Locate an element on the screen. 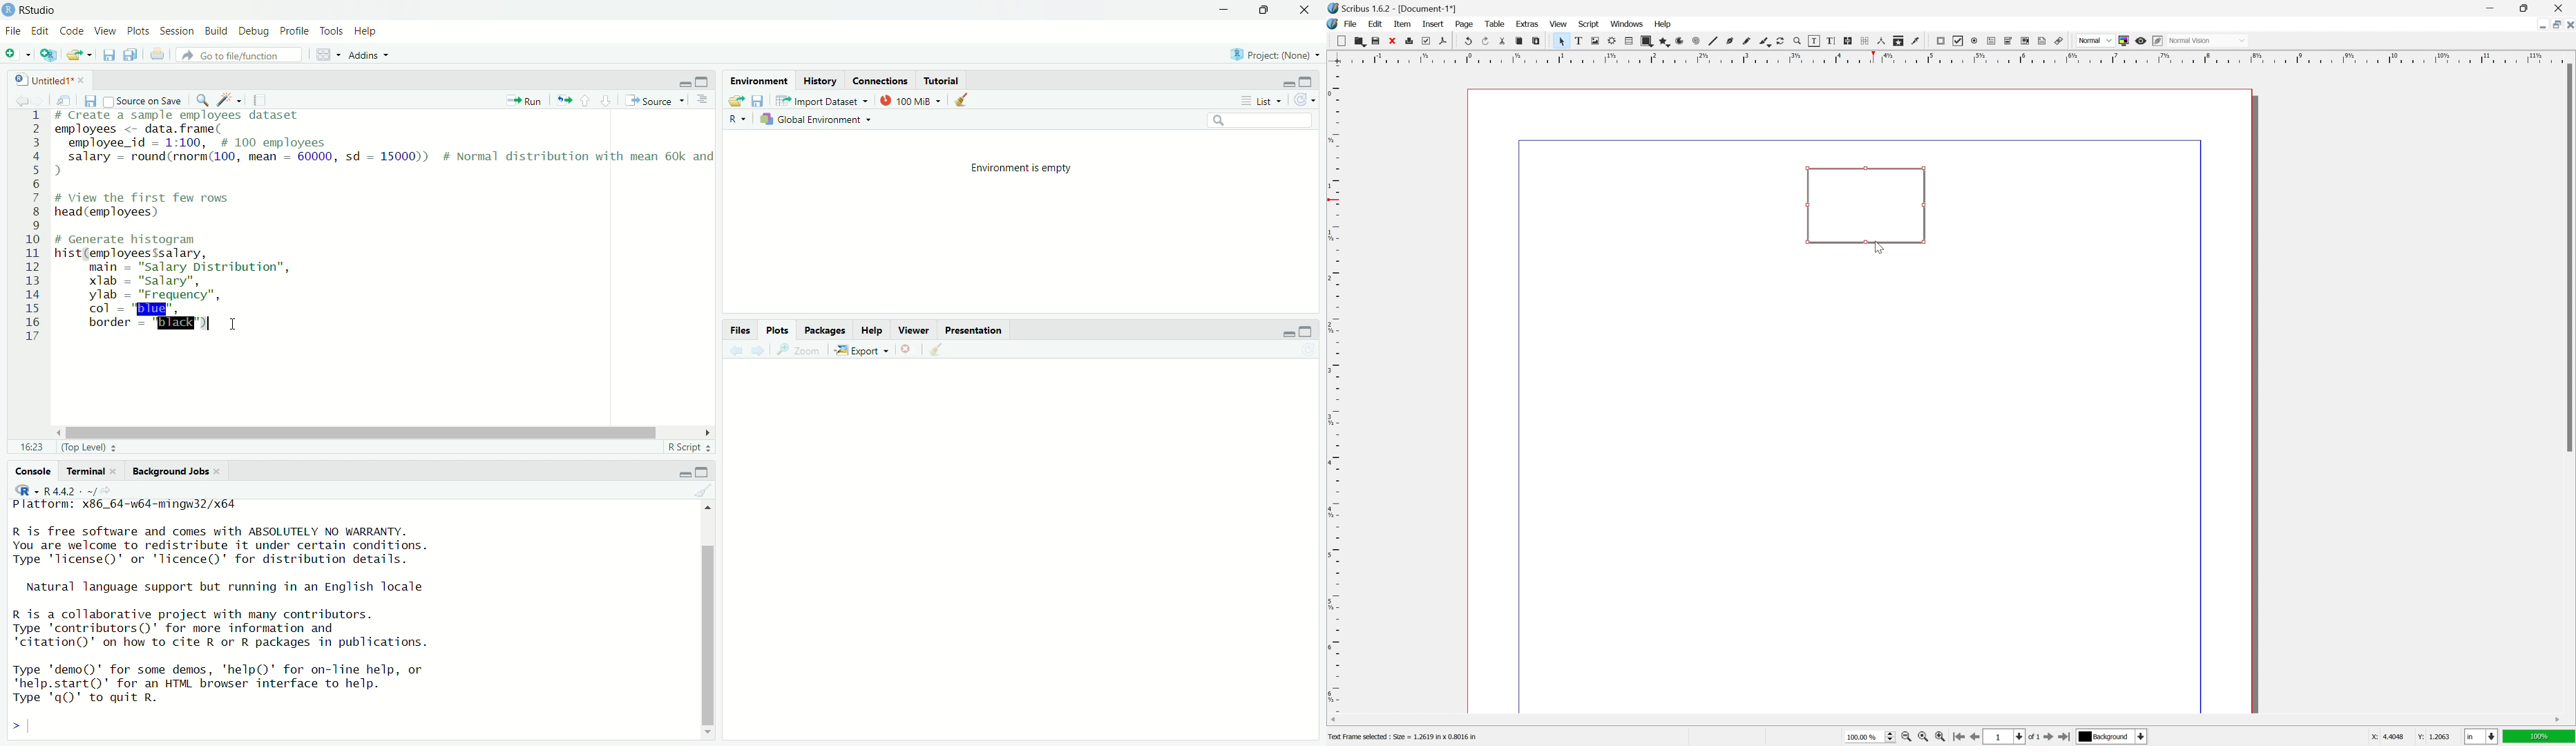  Edit  is located at coordinates (230, 99).